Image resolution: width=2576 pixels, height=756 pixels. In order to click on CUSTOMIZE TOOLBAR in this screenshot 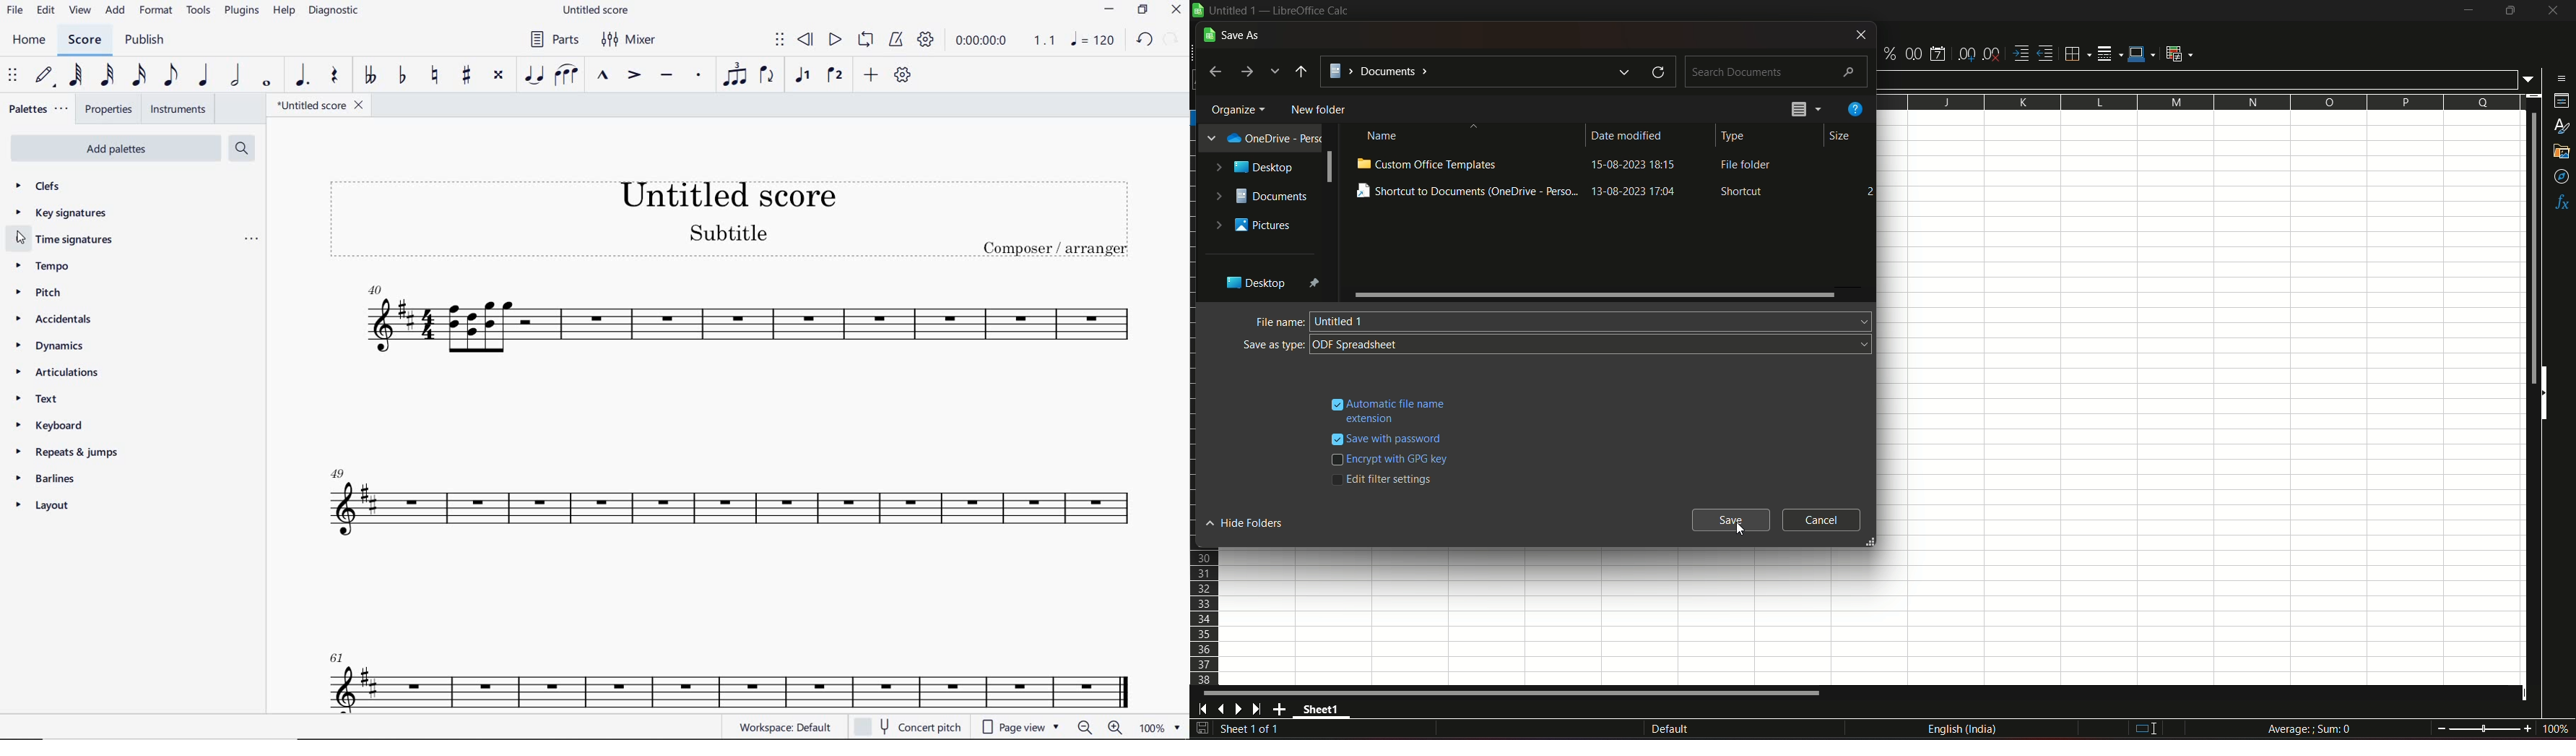, I will do `click(901, 74)`.